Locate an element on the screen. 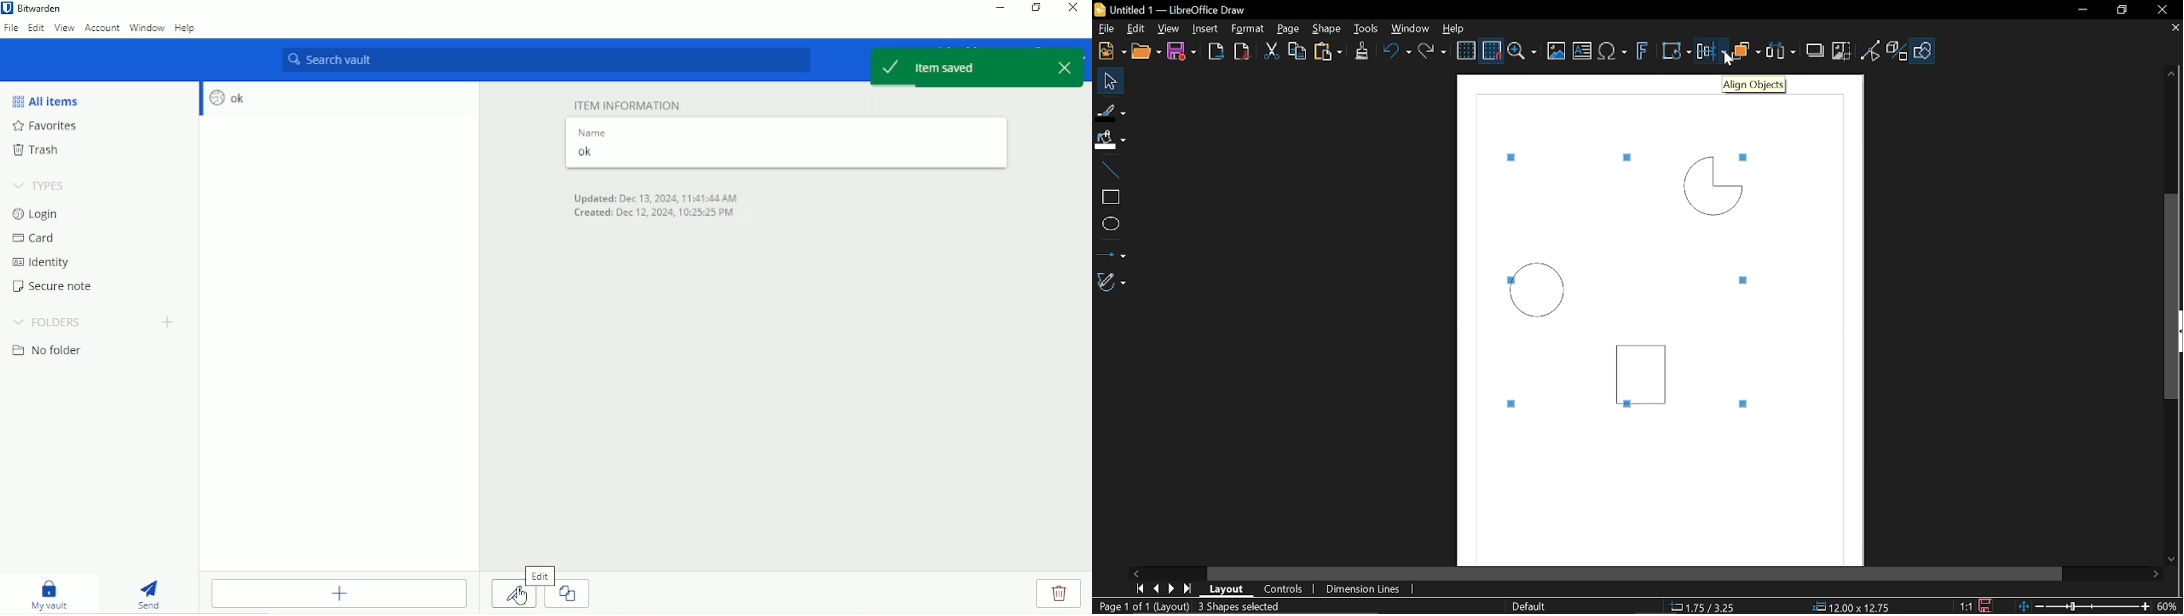 The height and width of the screenshot is (616, 2184). Edit is located at coordinates (1136, 28).